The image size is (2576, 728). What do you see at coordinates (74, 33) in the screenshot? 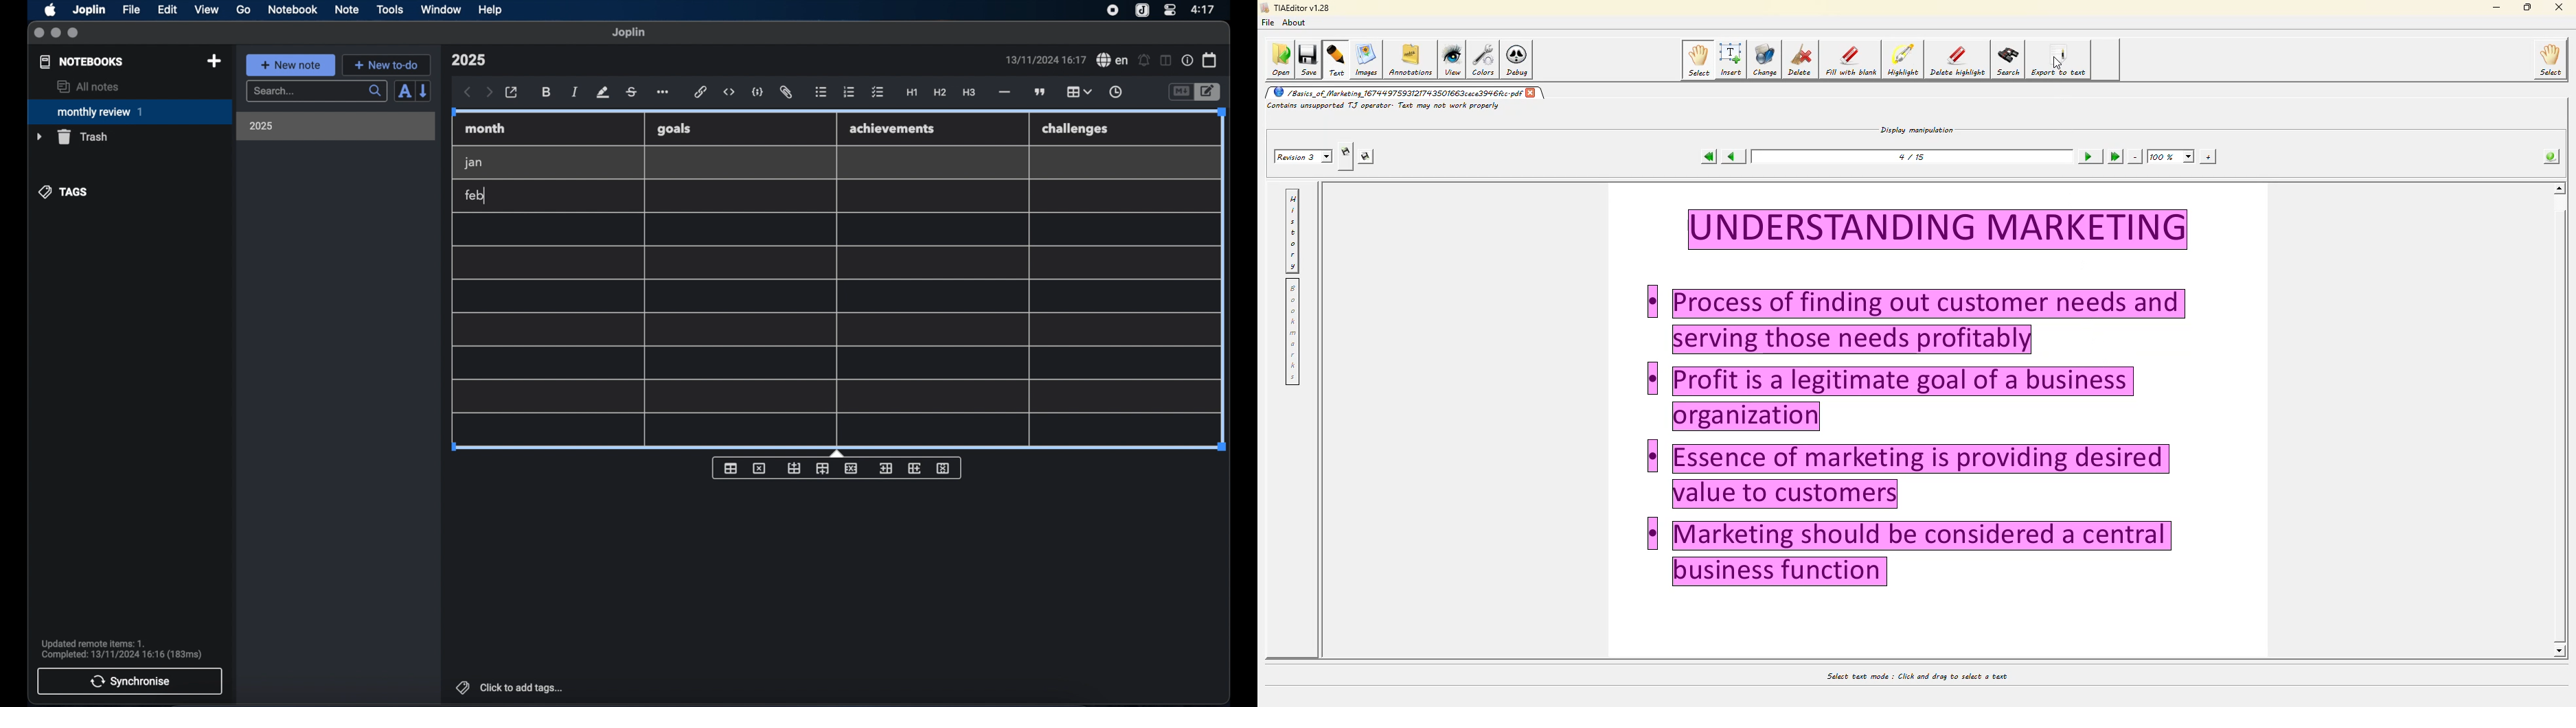
I see `maximize` at bounding box center [74, 33].